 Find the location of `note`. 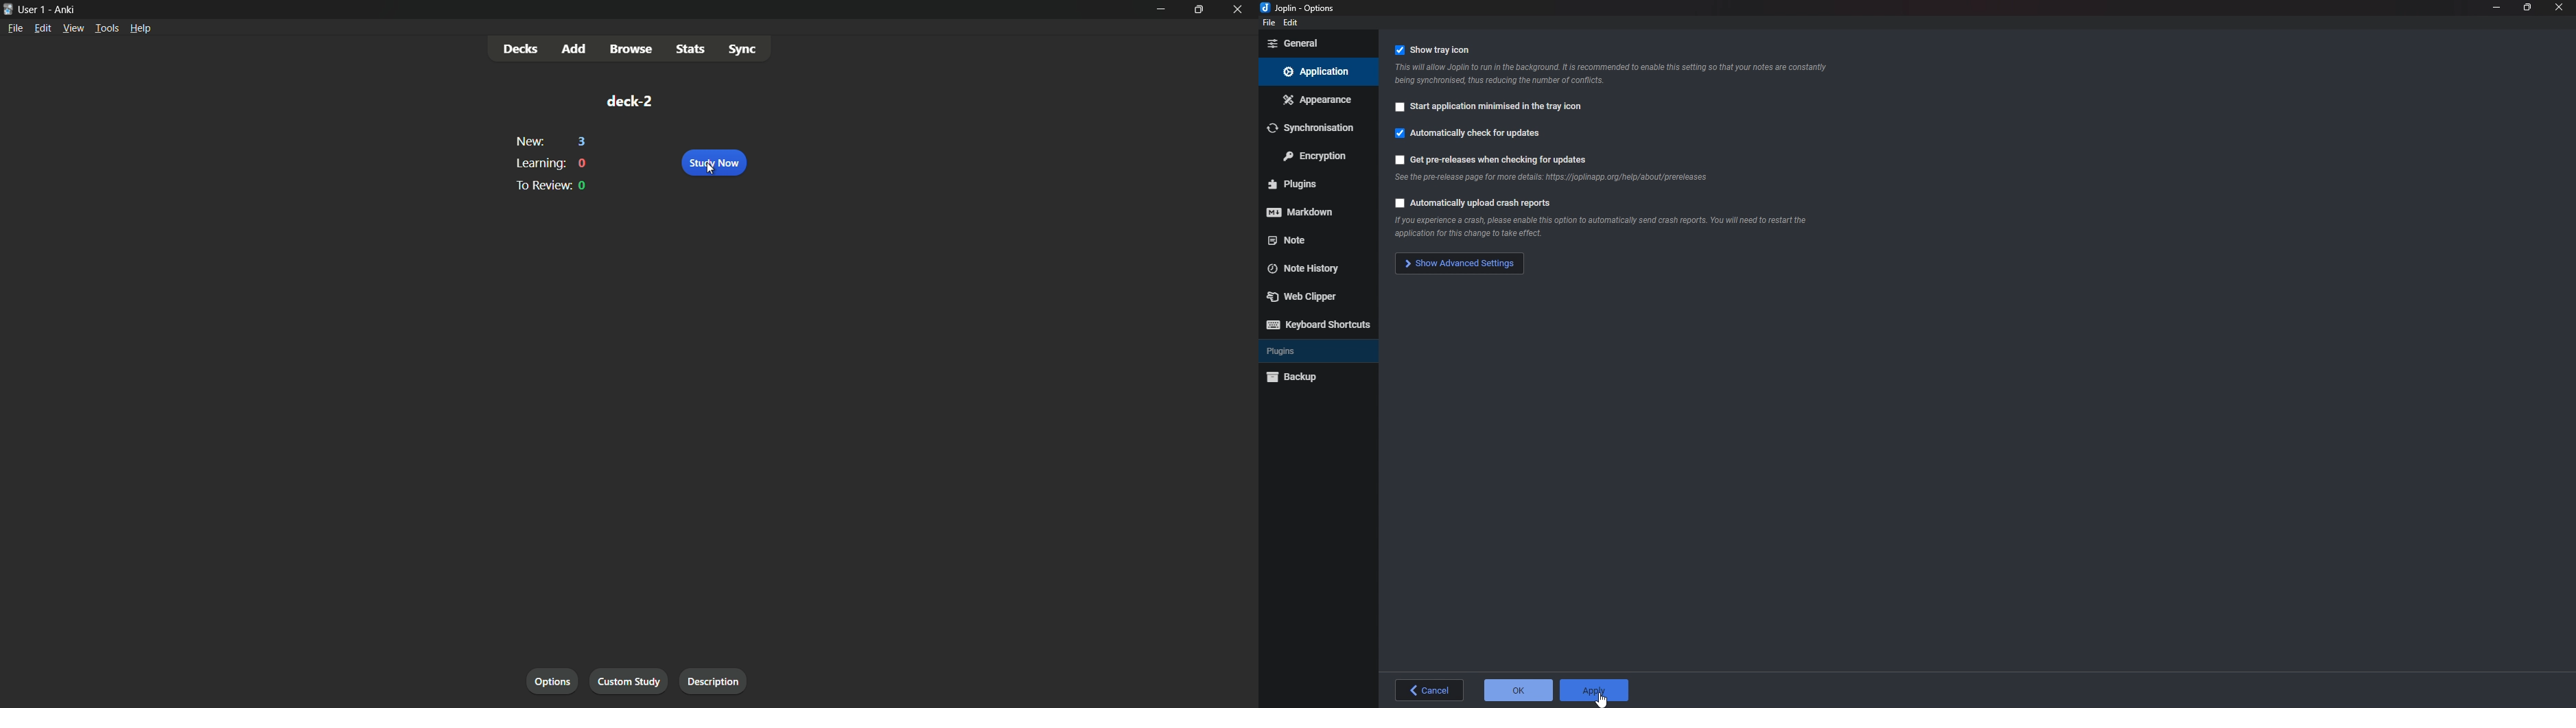

note is located at coordinates (1309, 240).